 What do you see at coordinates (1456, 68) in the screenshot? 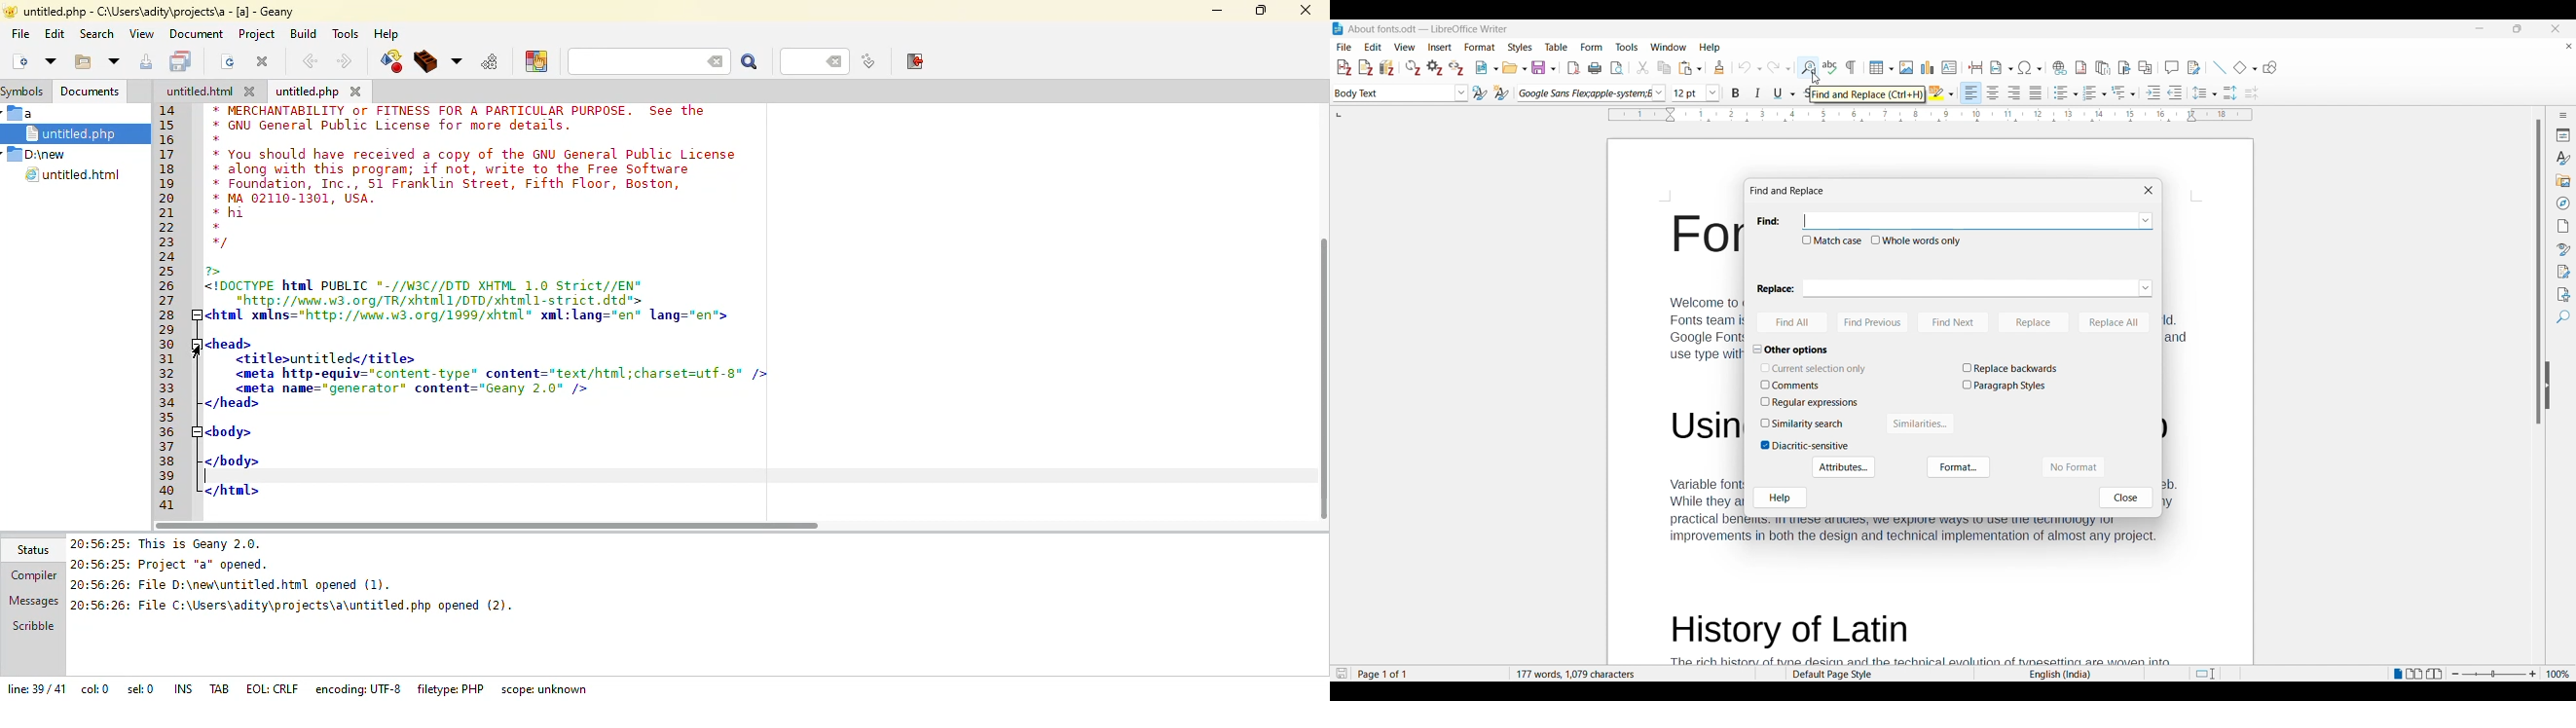
I see `Unlink citations` at bounding box center [1456, 68].